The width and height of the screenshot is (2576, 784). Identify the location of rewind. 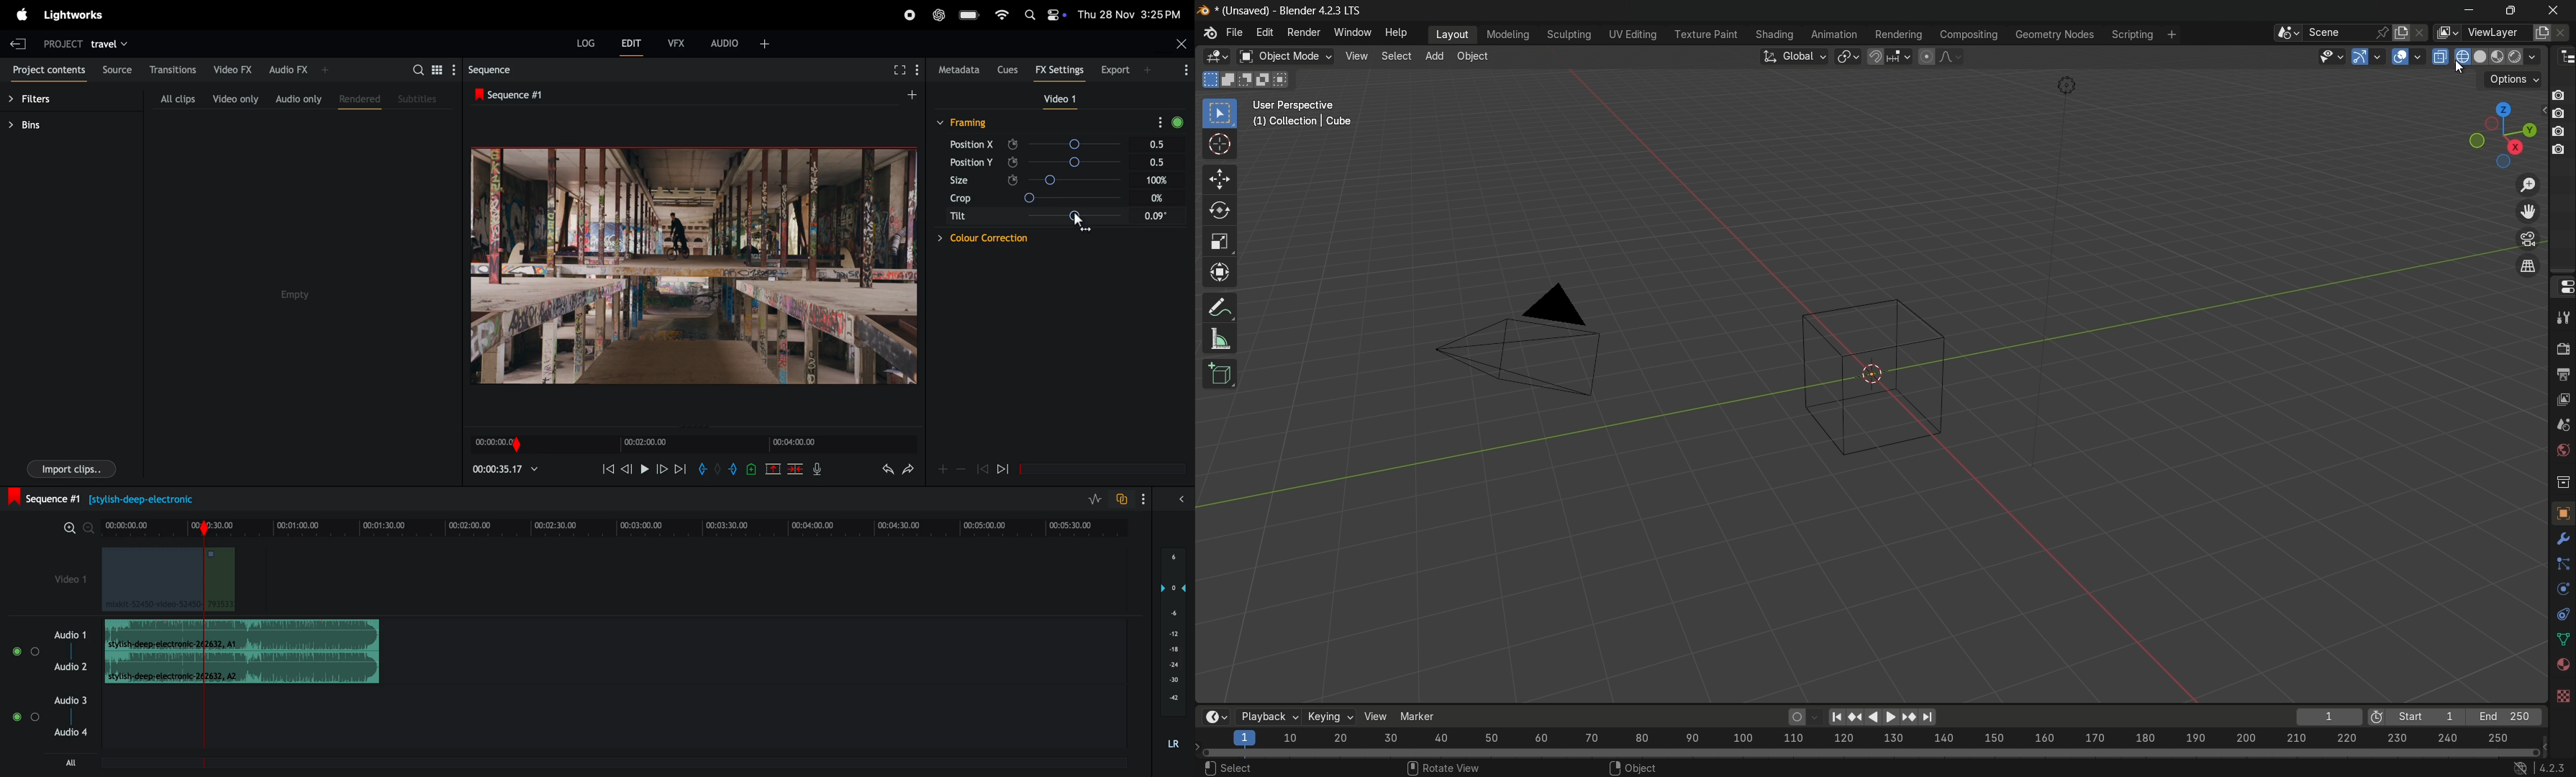
(608, 469).